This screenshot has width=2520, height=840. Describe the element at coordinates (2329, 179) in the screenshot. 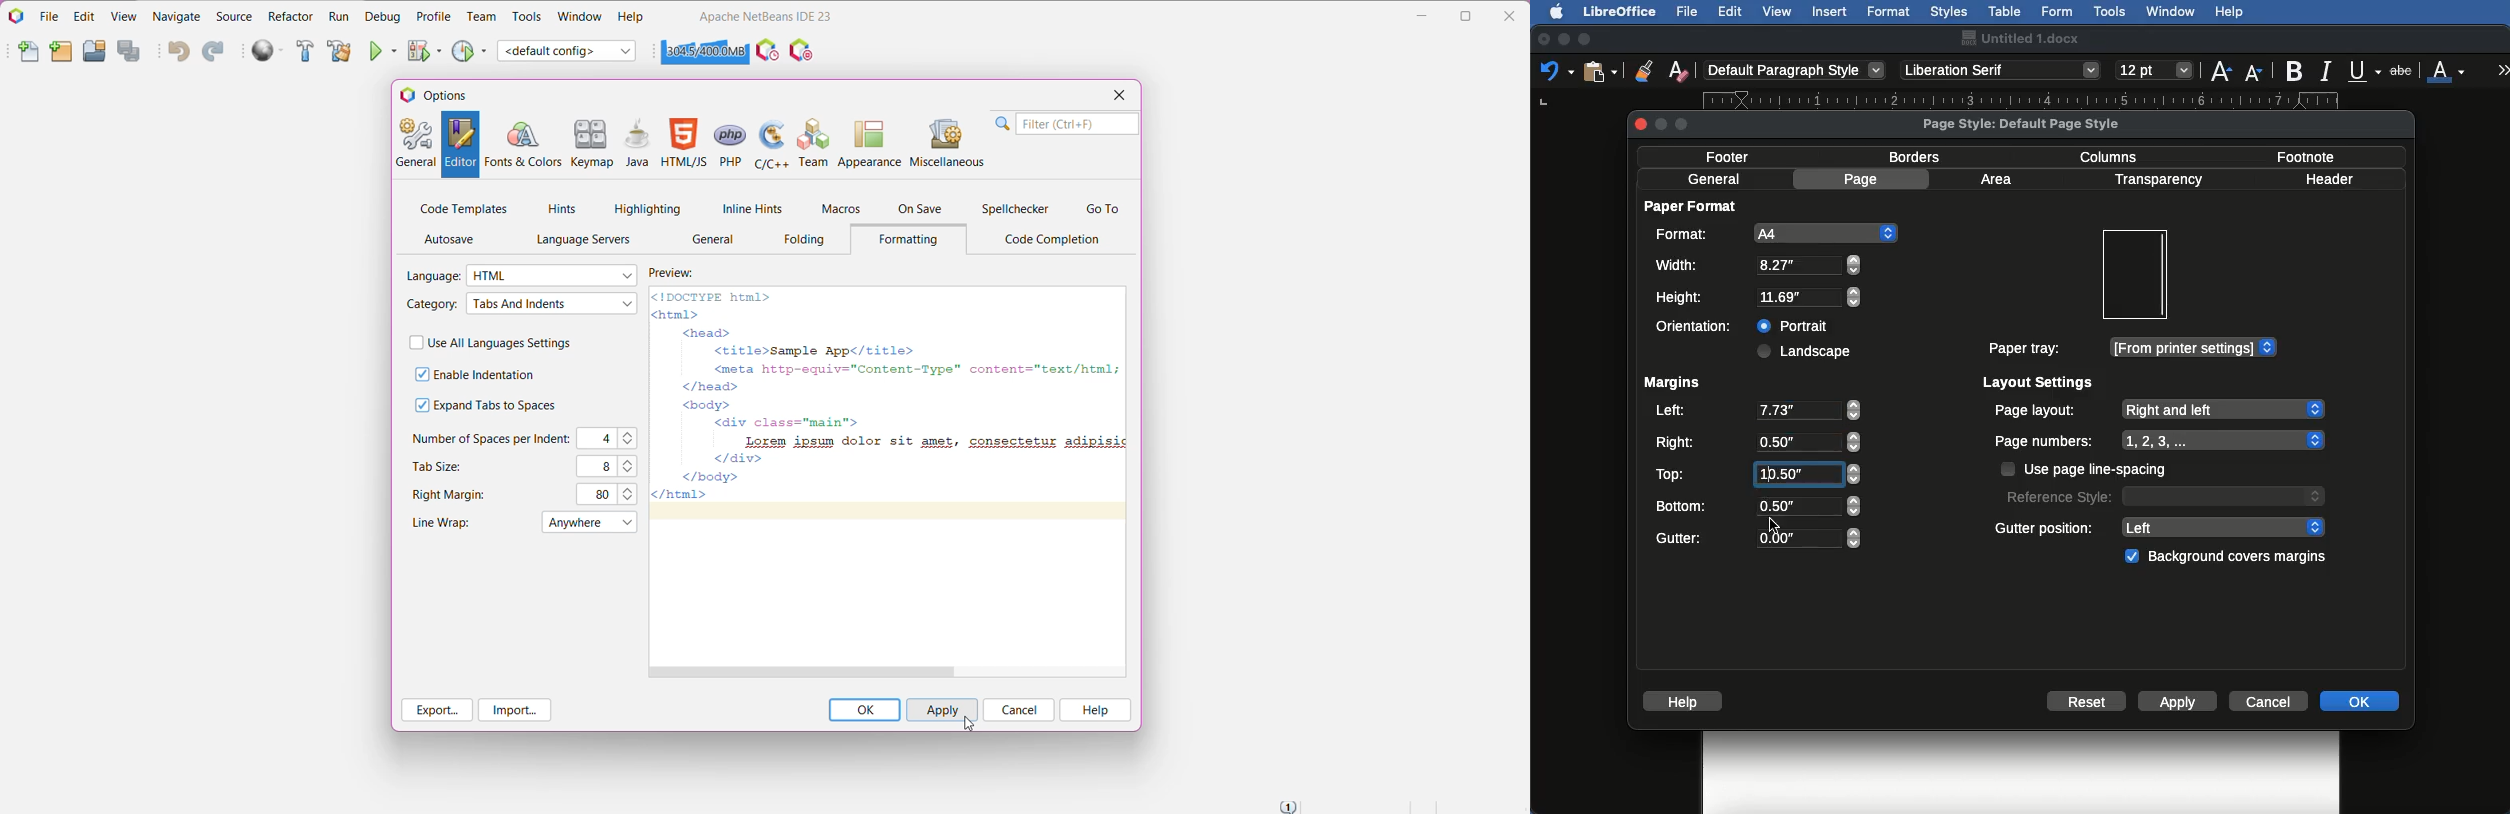

I see `Header` at that location.